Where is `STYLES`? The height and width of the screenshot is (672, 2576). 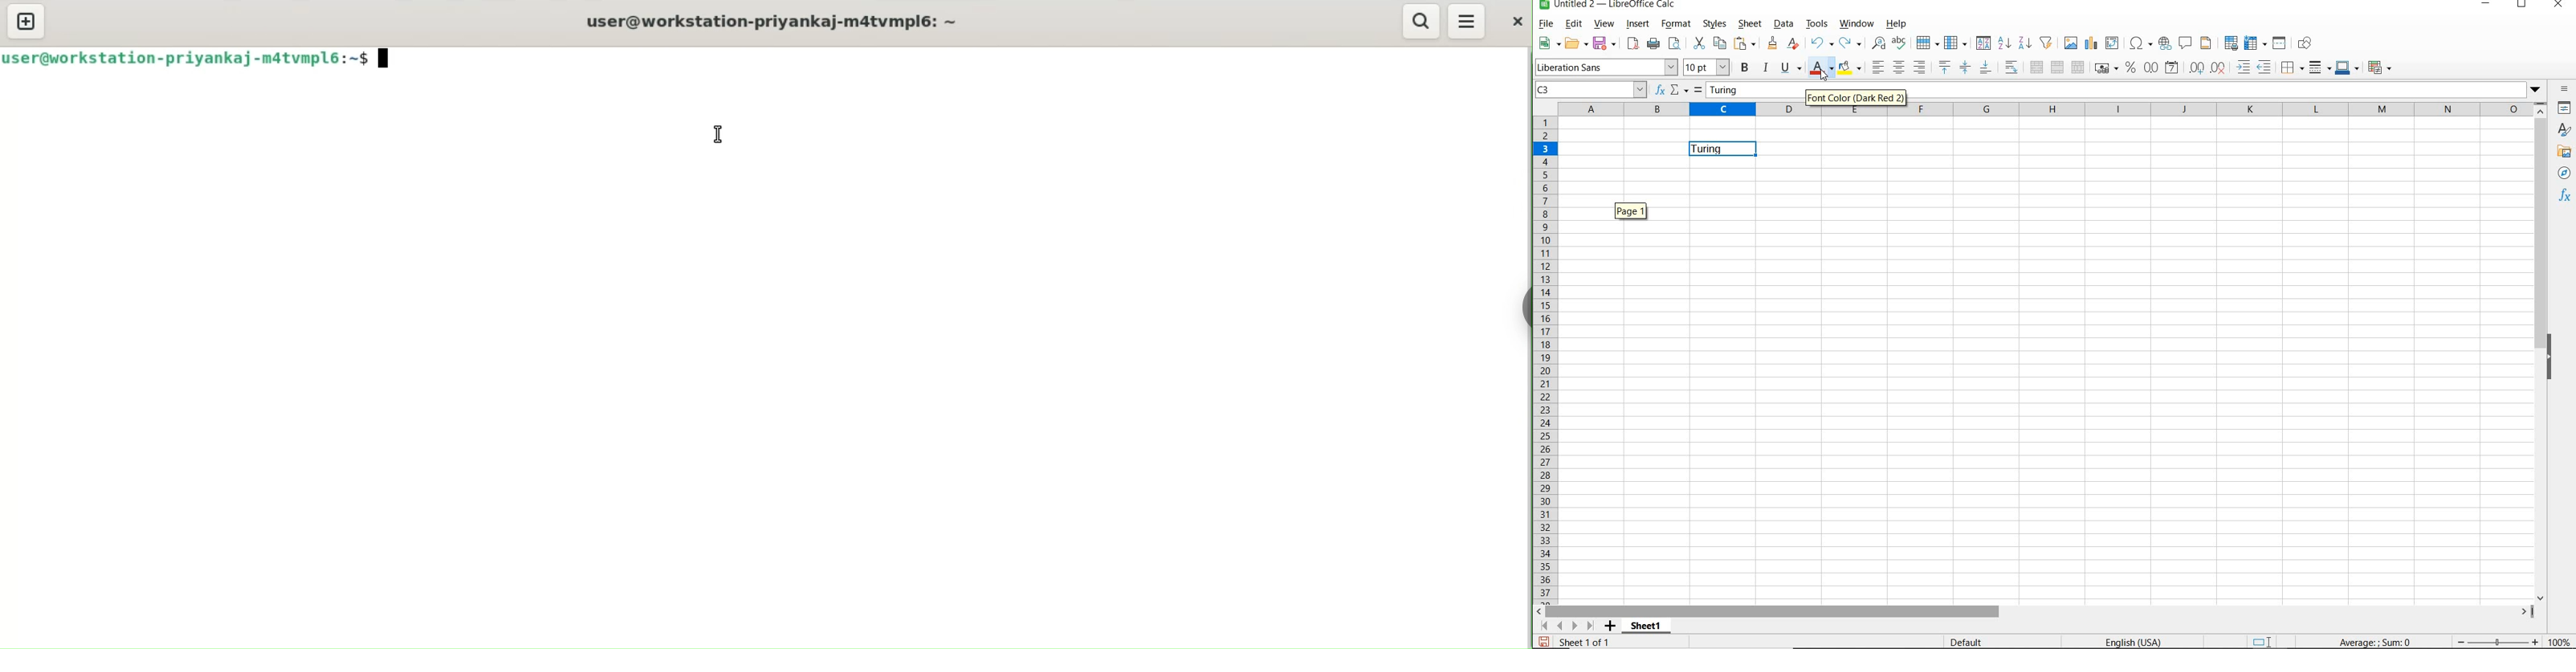 STYLES is located at coordinates (1714, 25).